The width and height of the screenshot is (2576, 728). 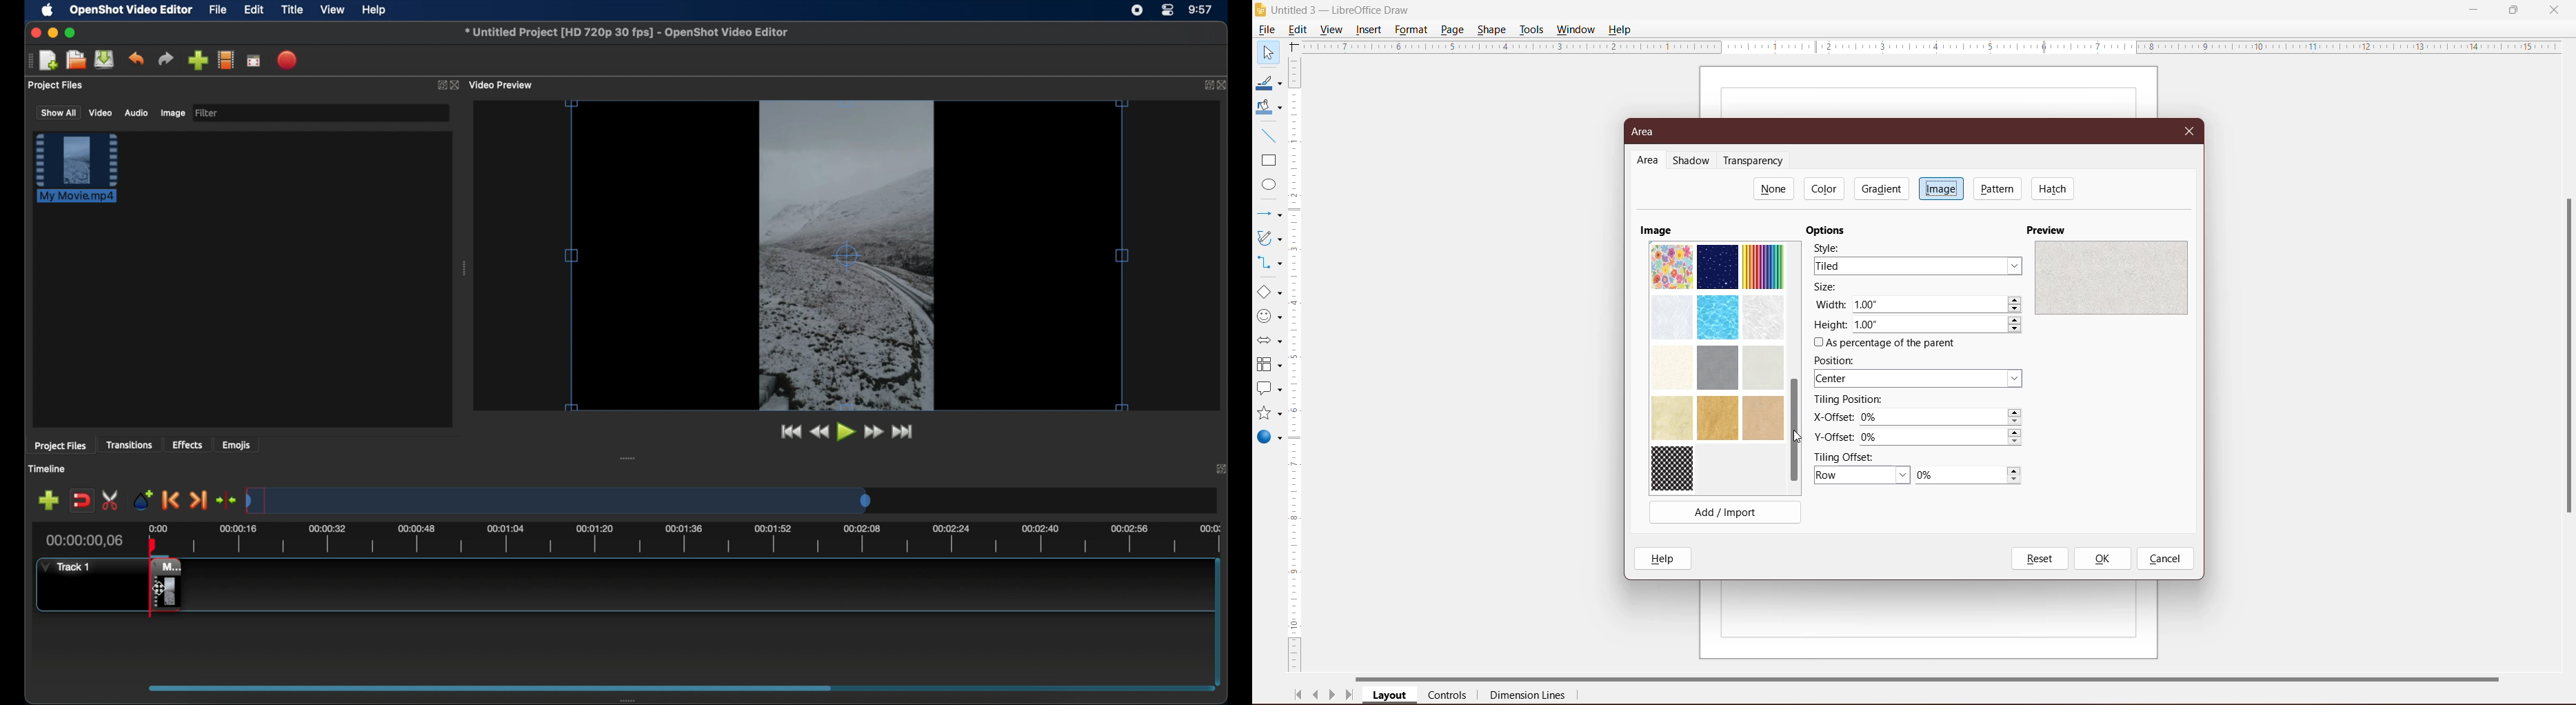 I want to click on As percentage of the present, so click(x=1887, y=344).